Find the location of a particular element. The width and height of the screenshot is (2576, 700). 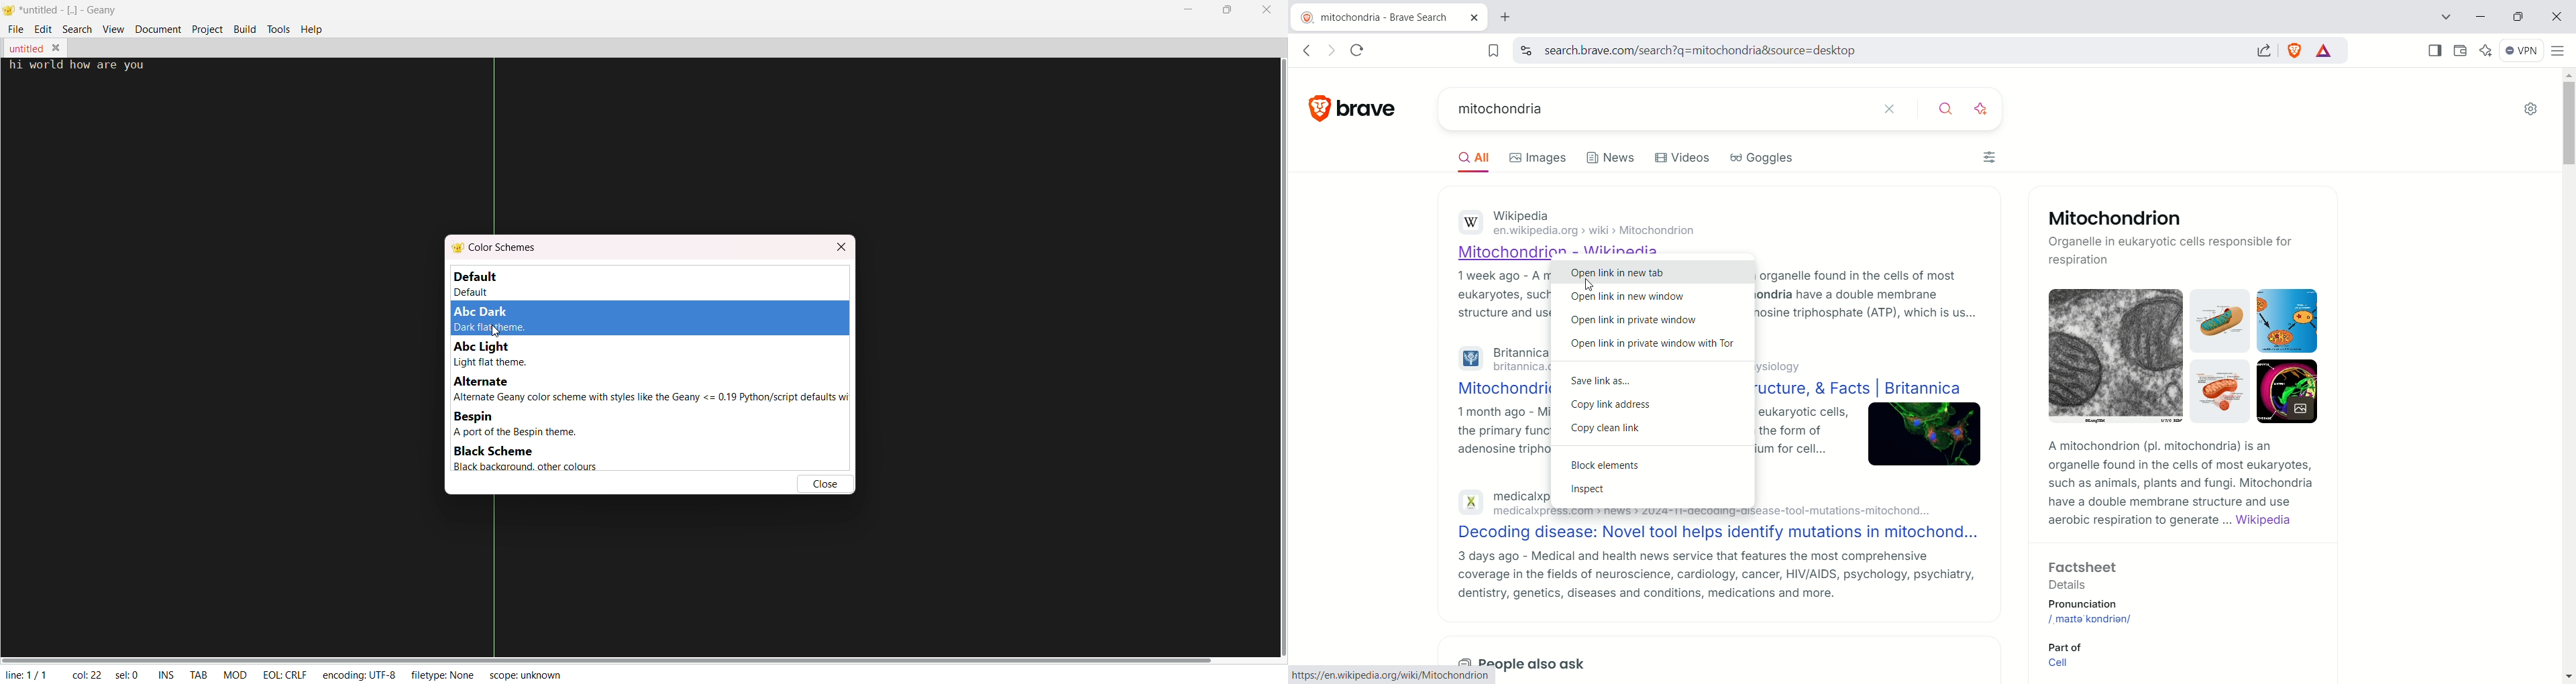

Decoding disease: Novel tool helps identify mutations in mitochond... is located at coordinates (1717, 530).